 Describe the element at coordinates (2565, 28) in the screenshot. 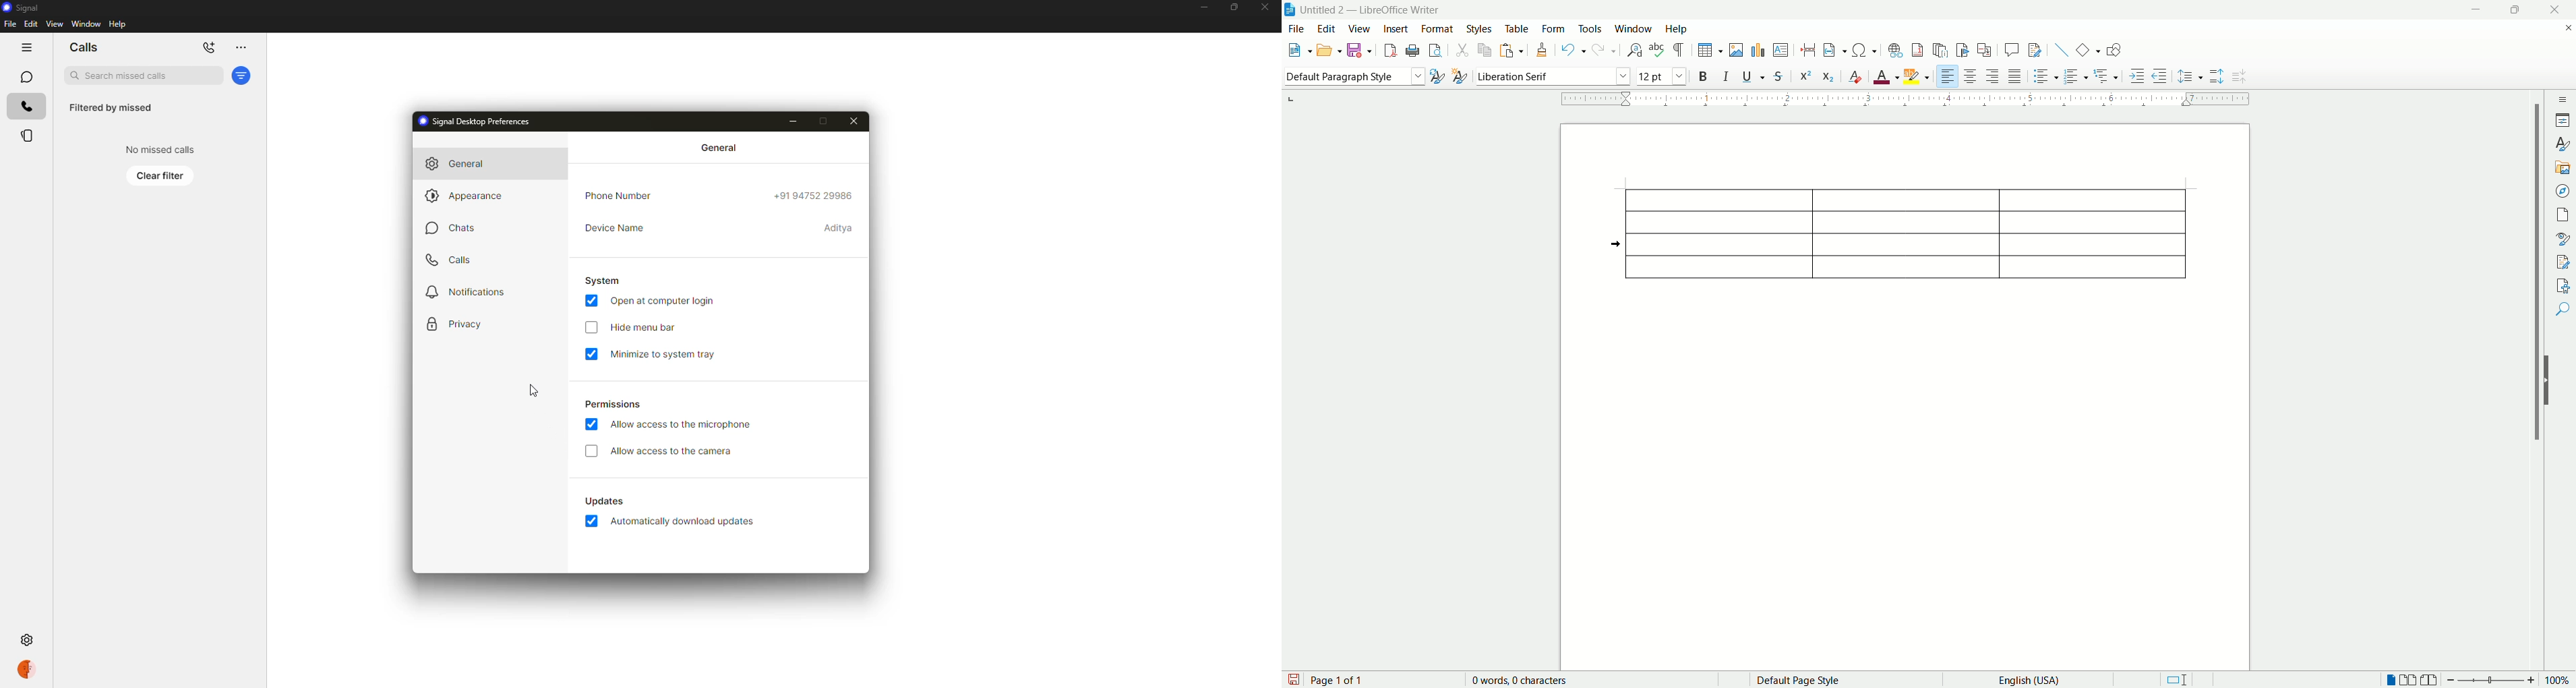

I see `close` at that location.